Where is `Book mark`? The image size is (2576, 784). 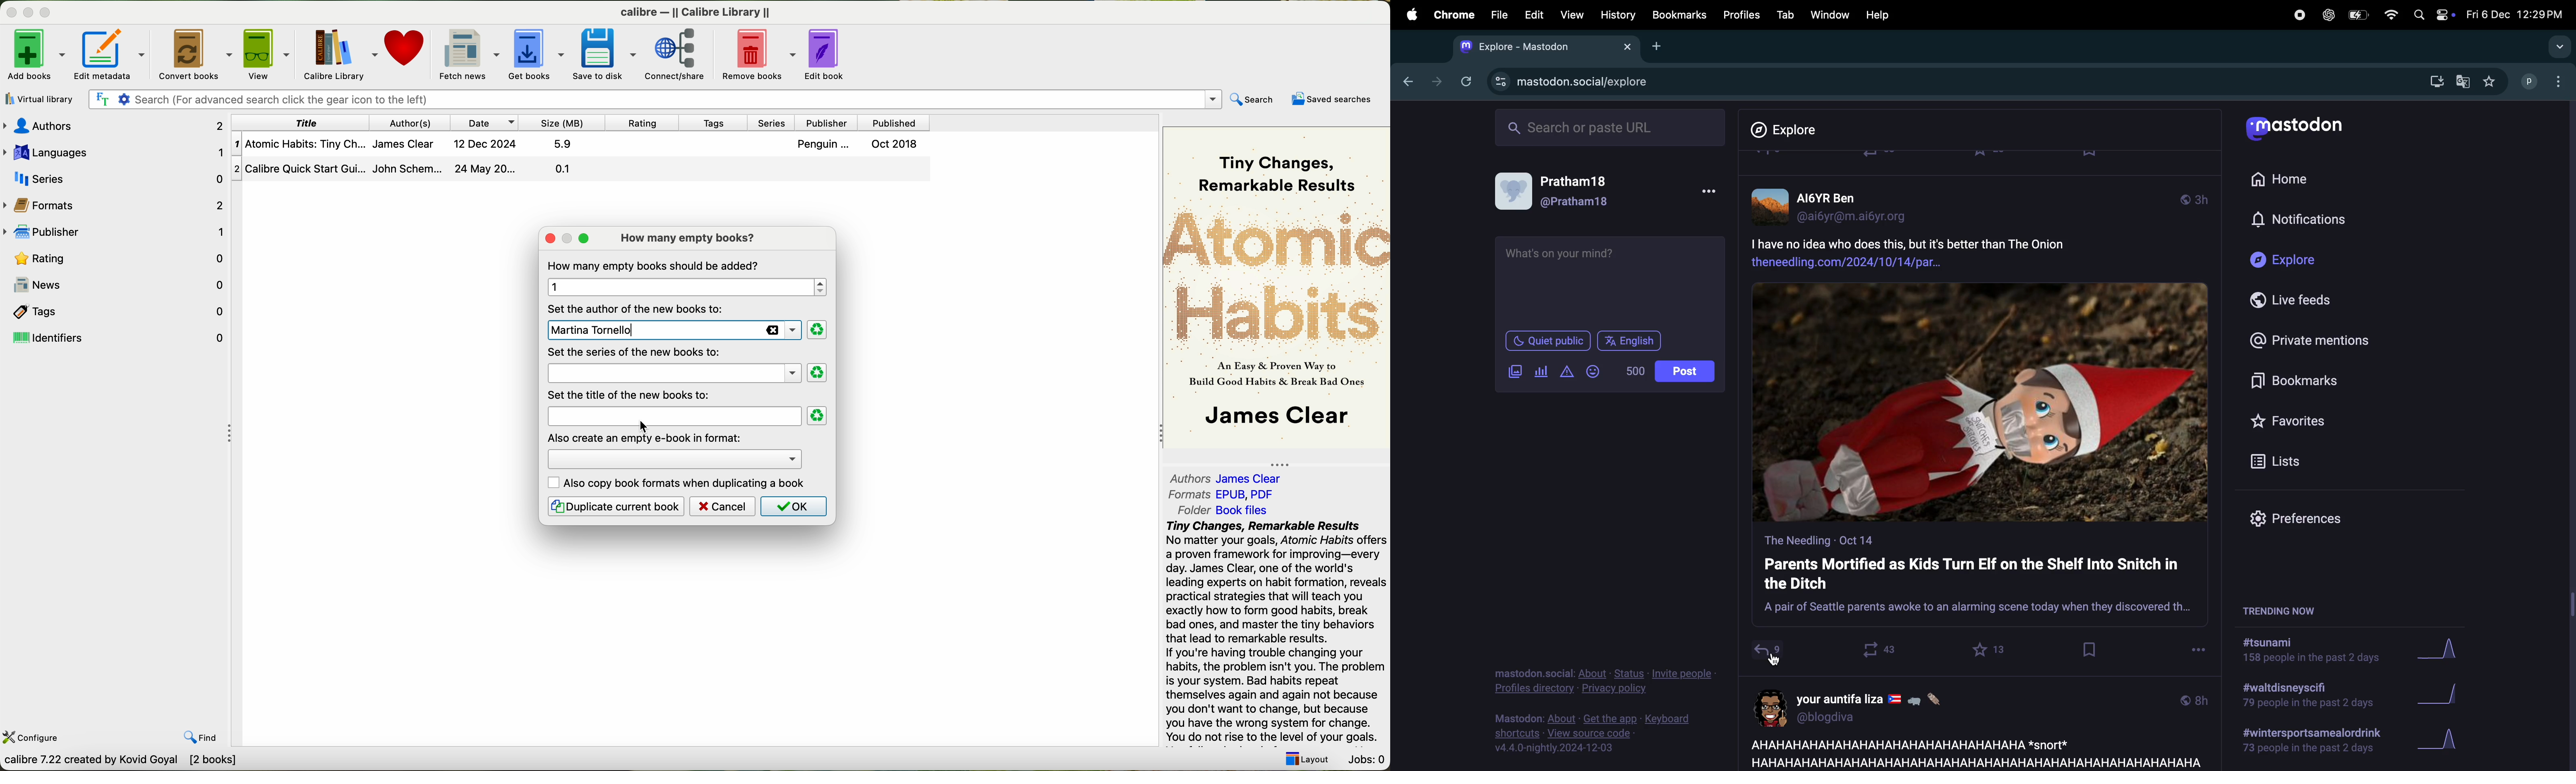
Book mark is located at coordinates (1678, 15).